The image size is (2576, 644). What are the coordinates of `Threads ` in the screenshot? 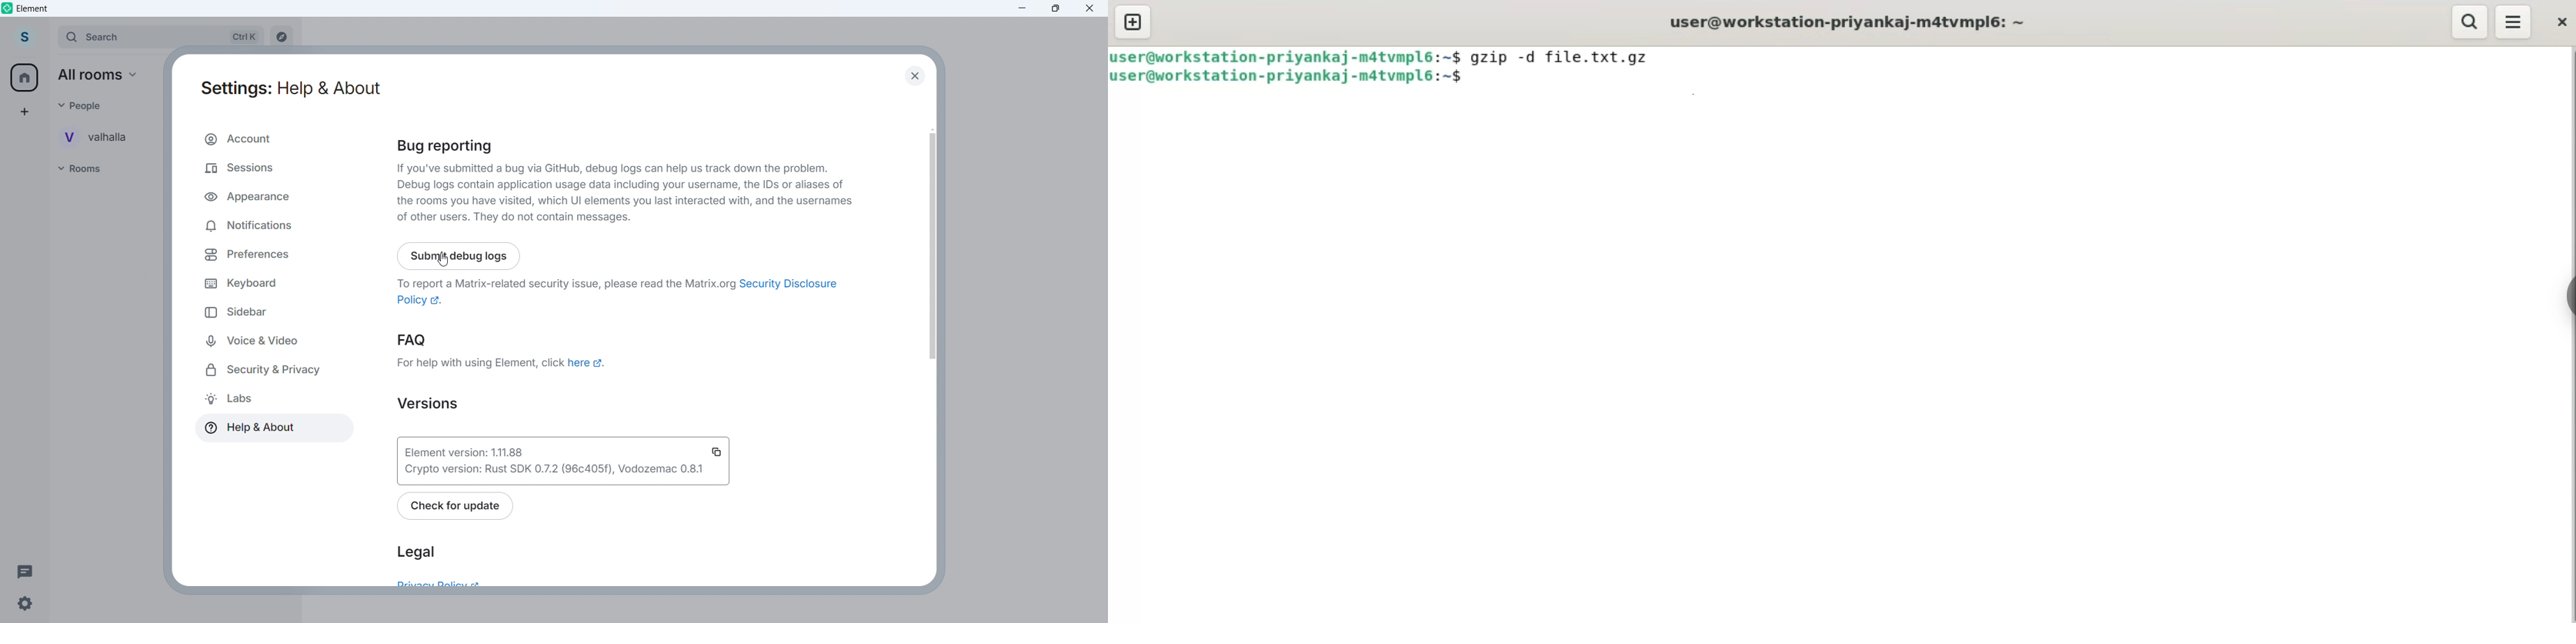 It's located at (25, 571).